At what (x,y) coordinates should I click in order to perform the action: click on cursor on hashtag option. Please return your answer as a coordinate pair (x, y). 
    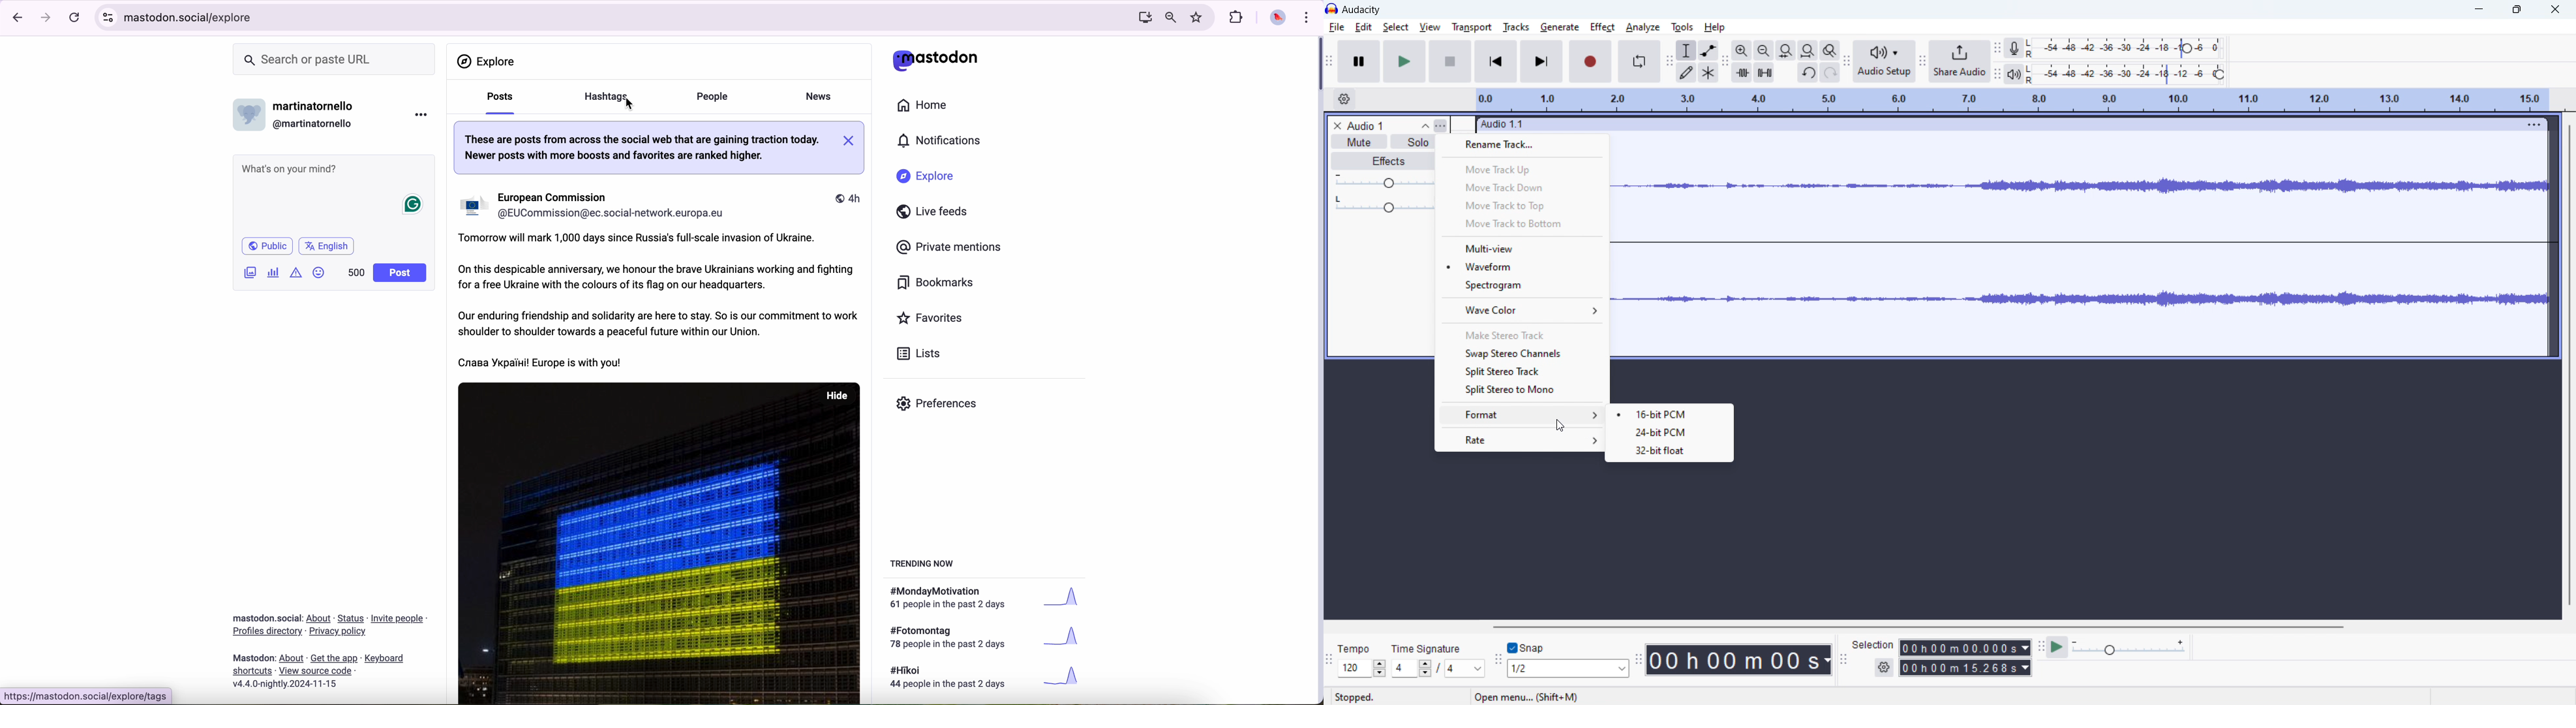
    Looking at the image, I should click on (603, 100).